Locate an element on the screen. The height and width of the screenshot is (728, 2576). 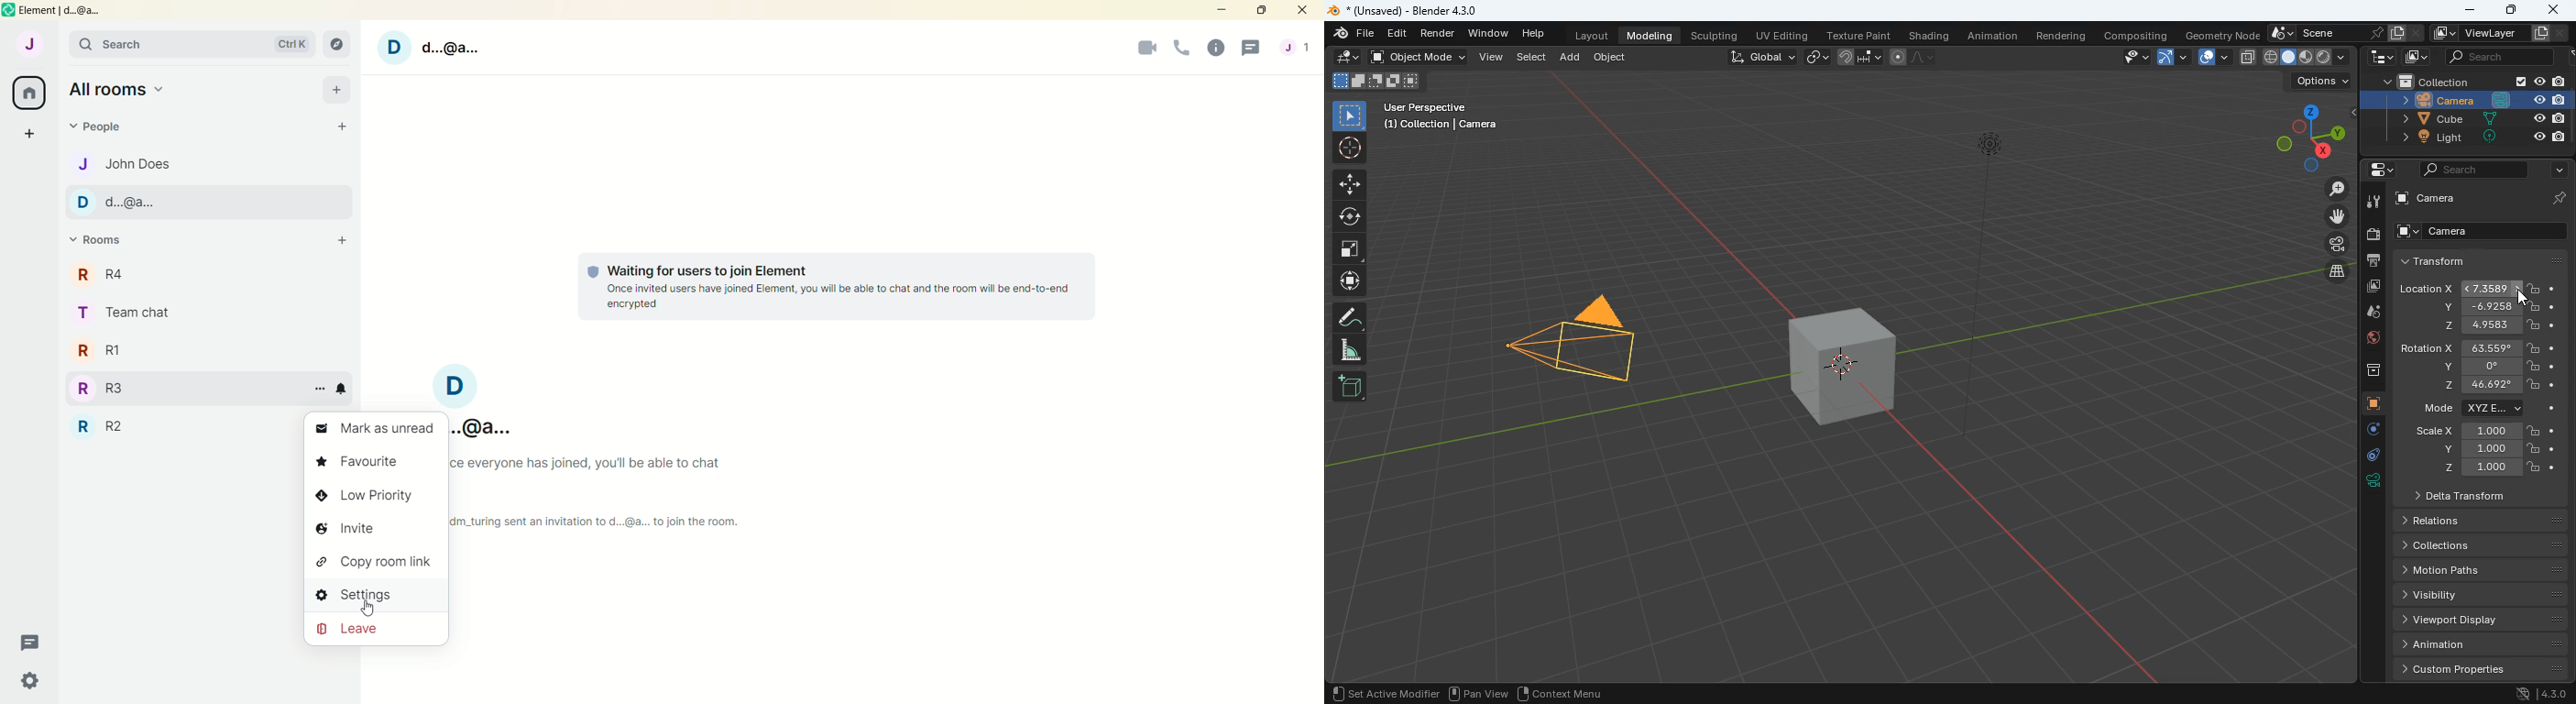
quick settings is located at coordinates (34, 682).